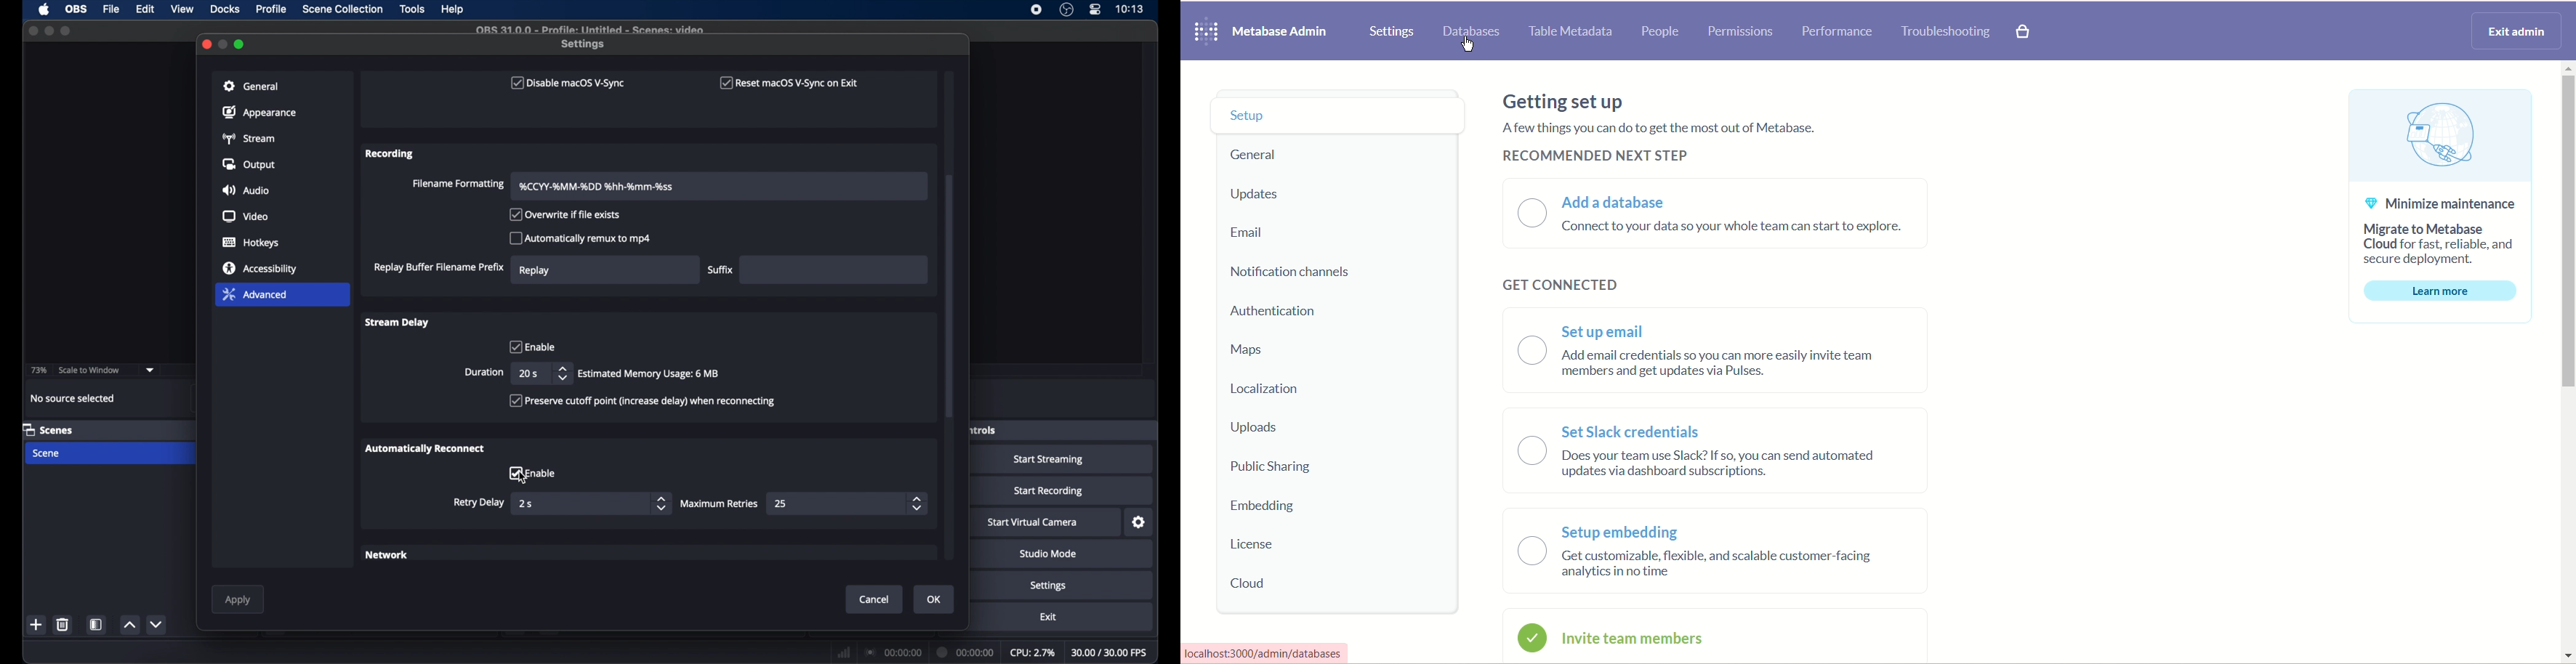 This screenshot has width=2576, height=672. Describe the element at coordinates (453, 10) in the screenshot. I see `help` at that location.